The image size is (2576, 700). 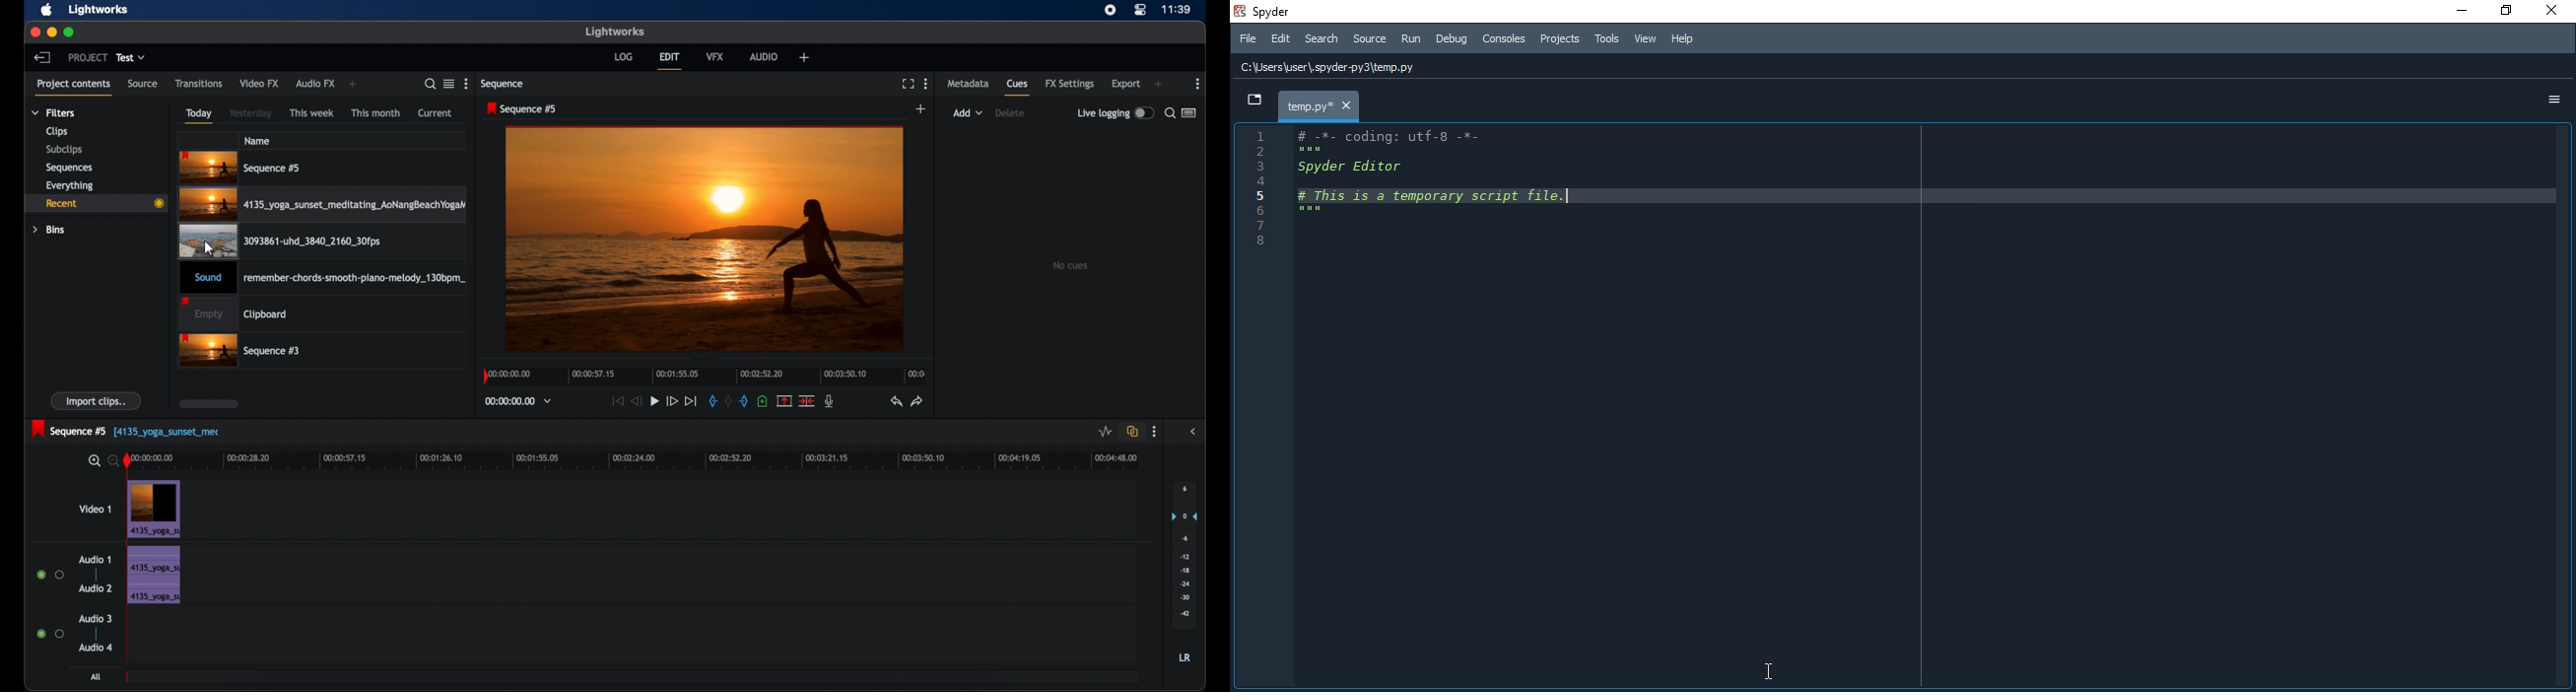 I want to click on remove  marked section, so click(x=784, y=401).